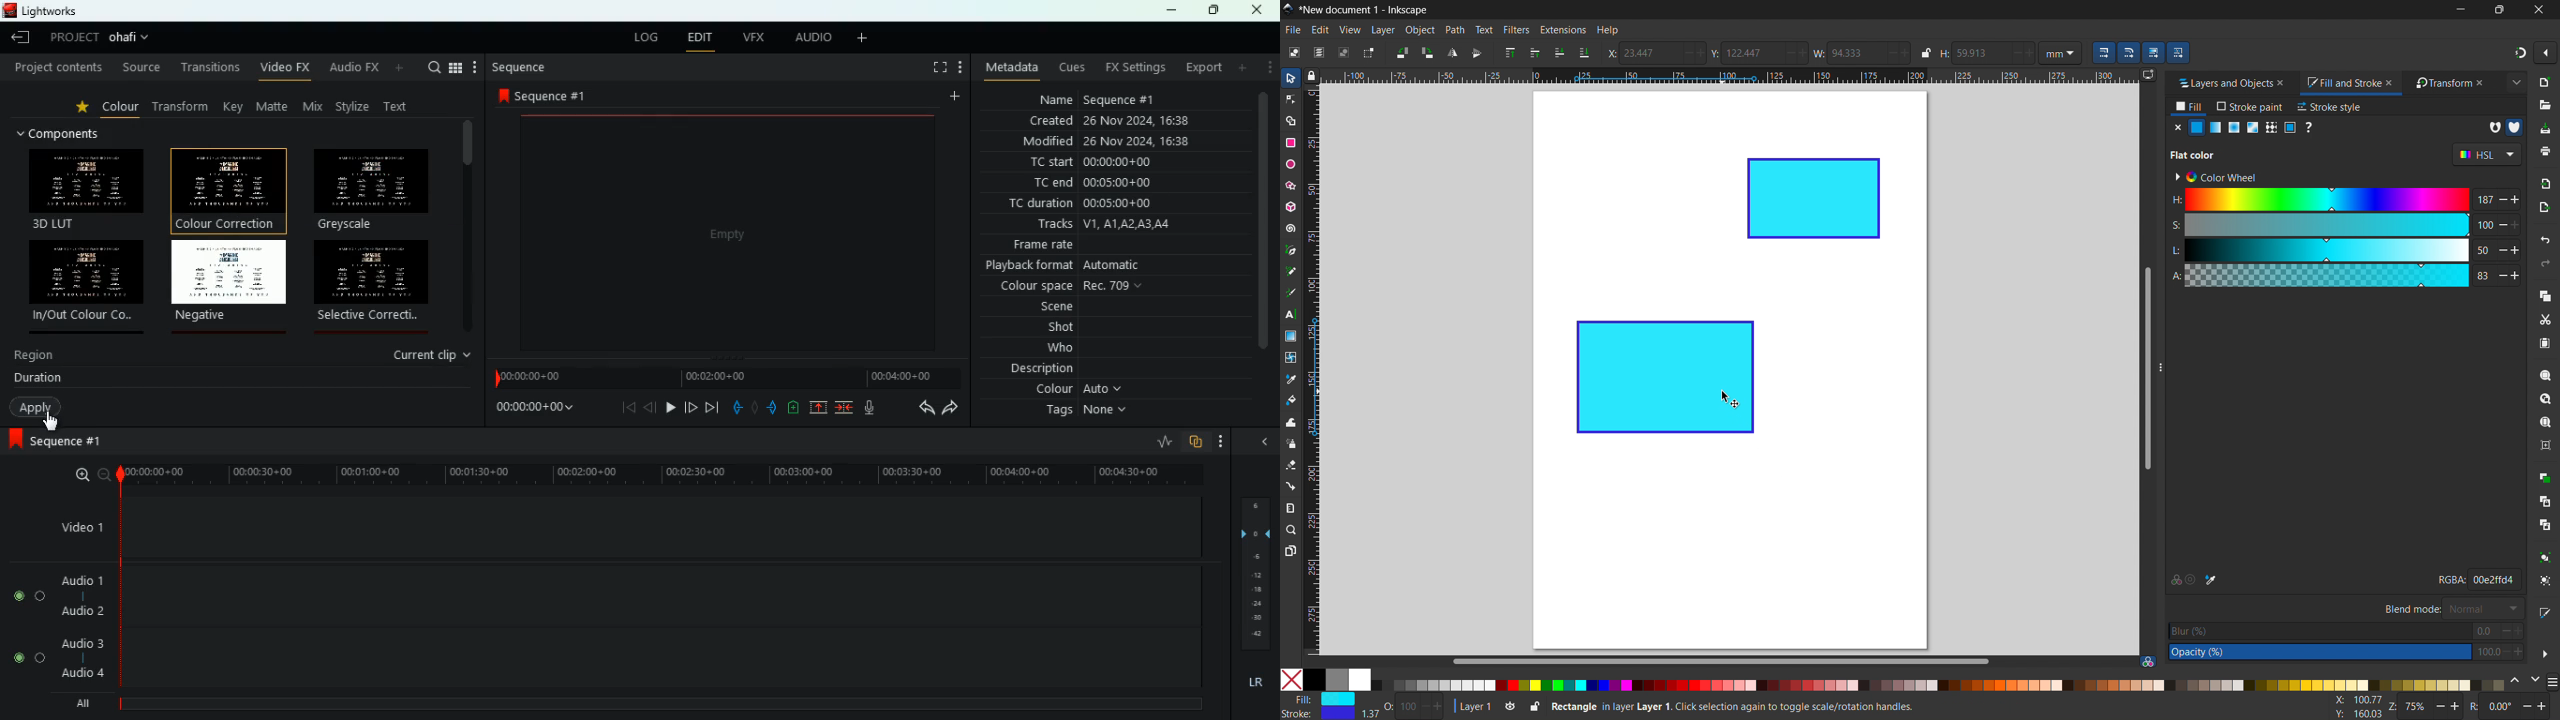  I want to click on A: 83, so click(2343, 275).